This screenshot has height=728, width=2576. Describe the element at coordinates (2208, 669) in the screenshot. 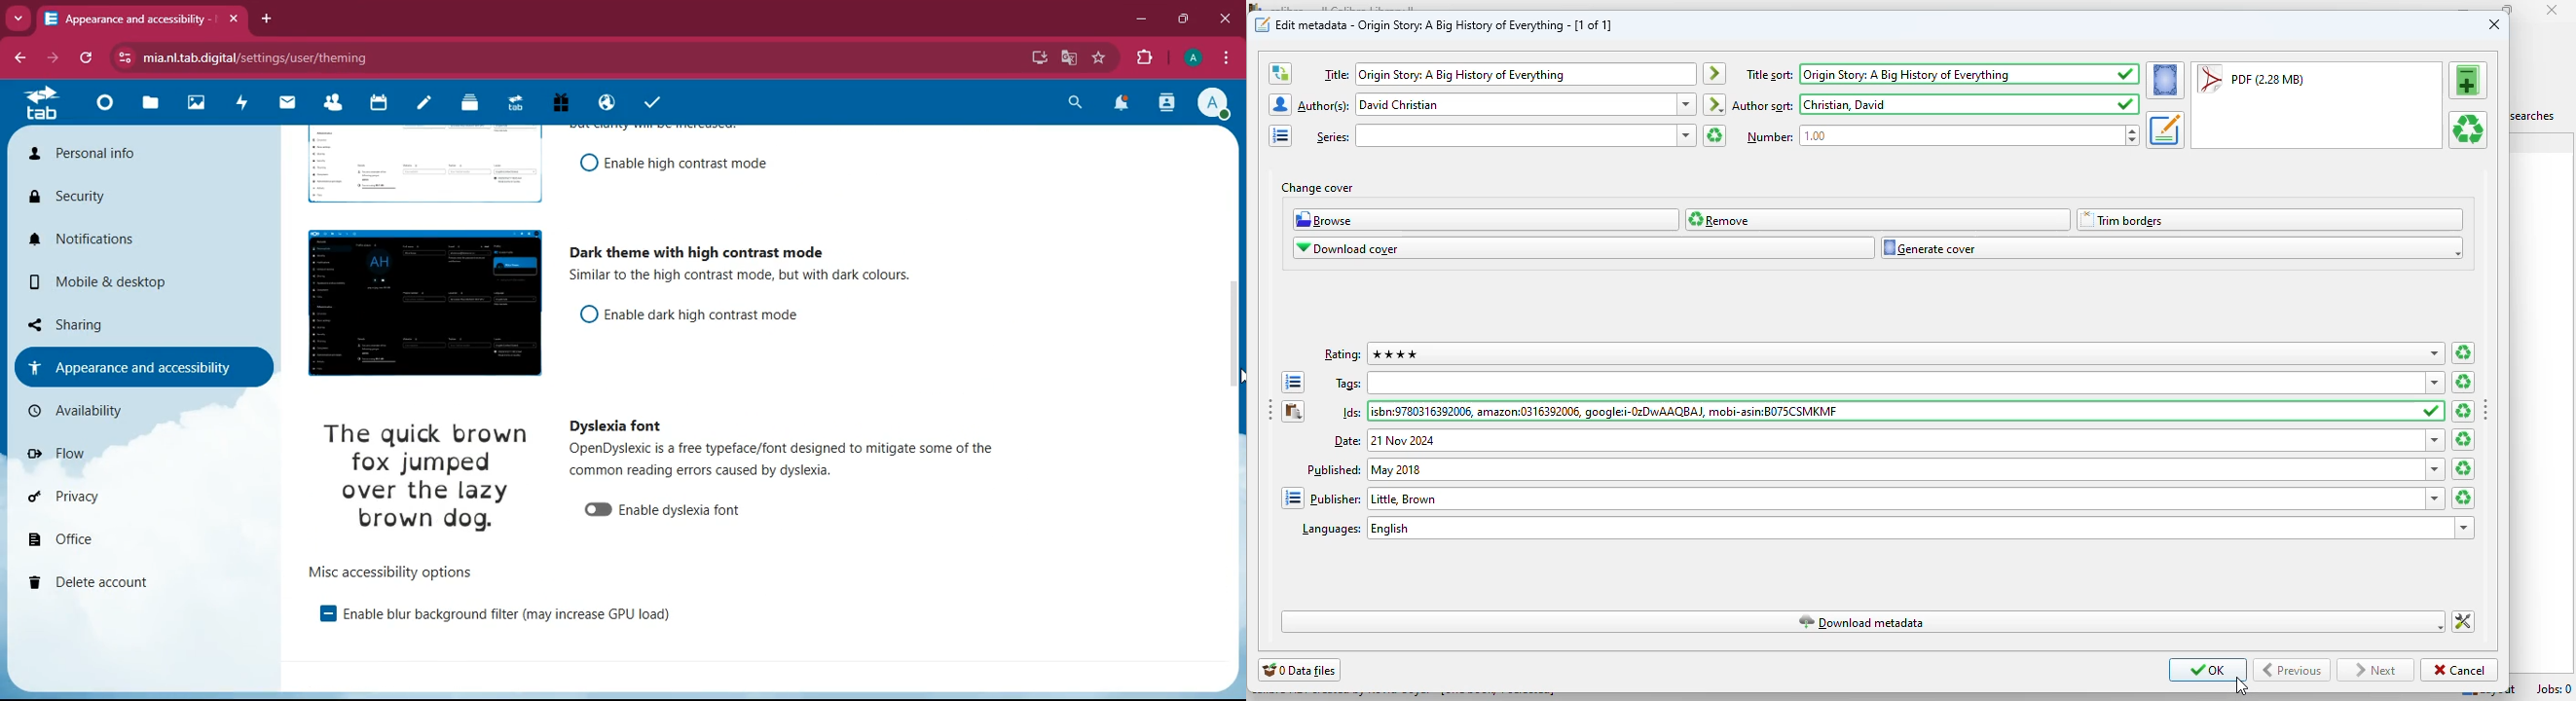

I see `OK` at that location.